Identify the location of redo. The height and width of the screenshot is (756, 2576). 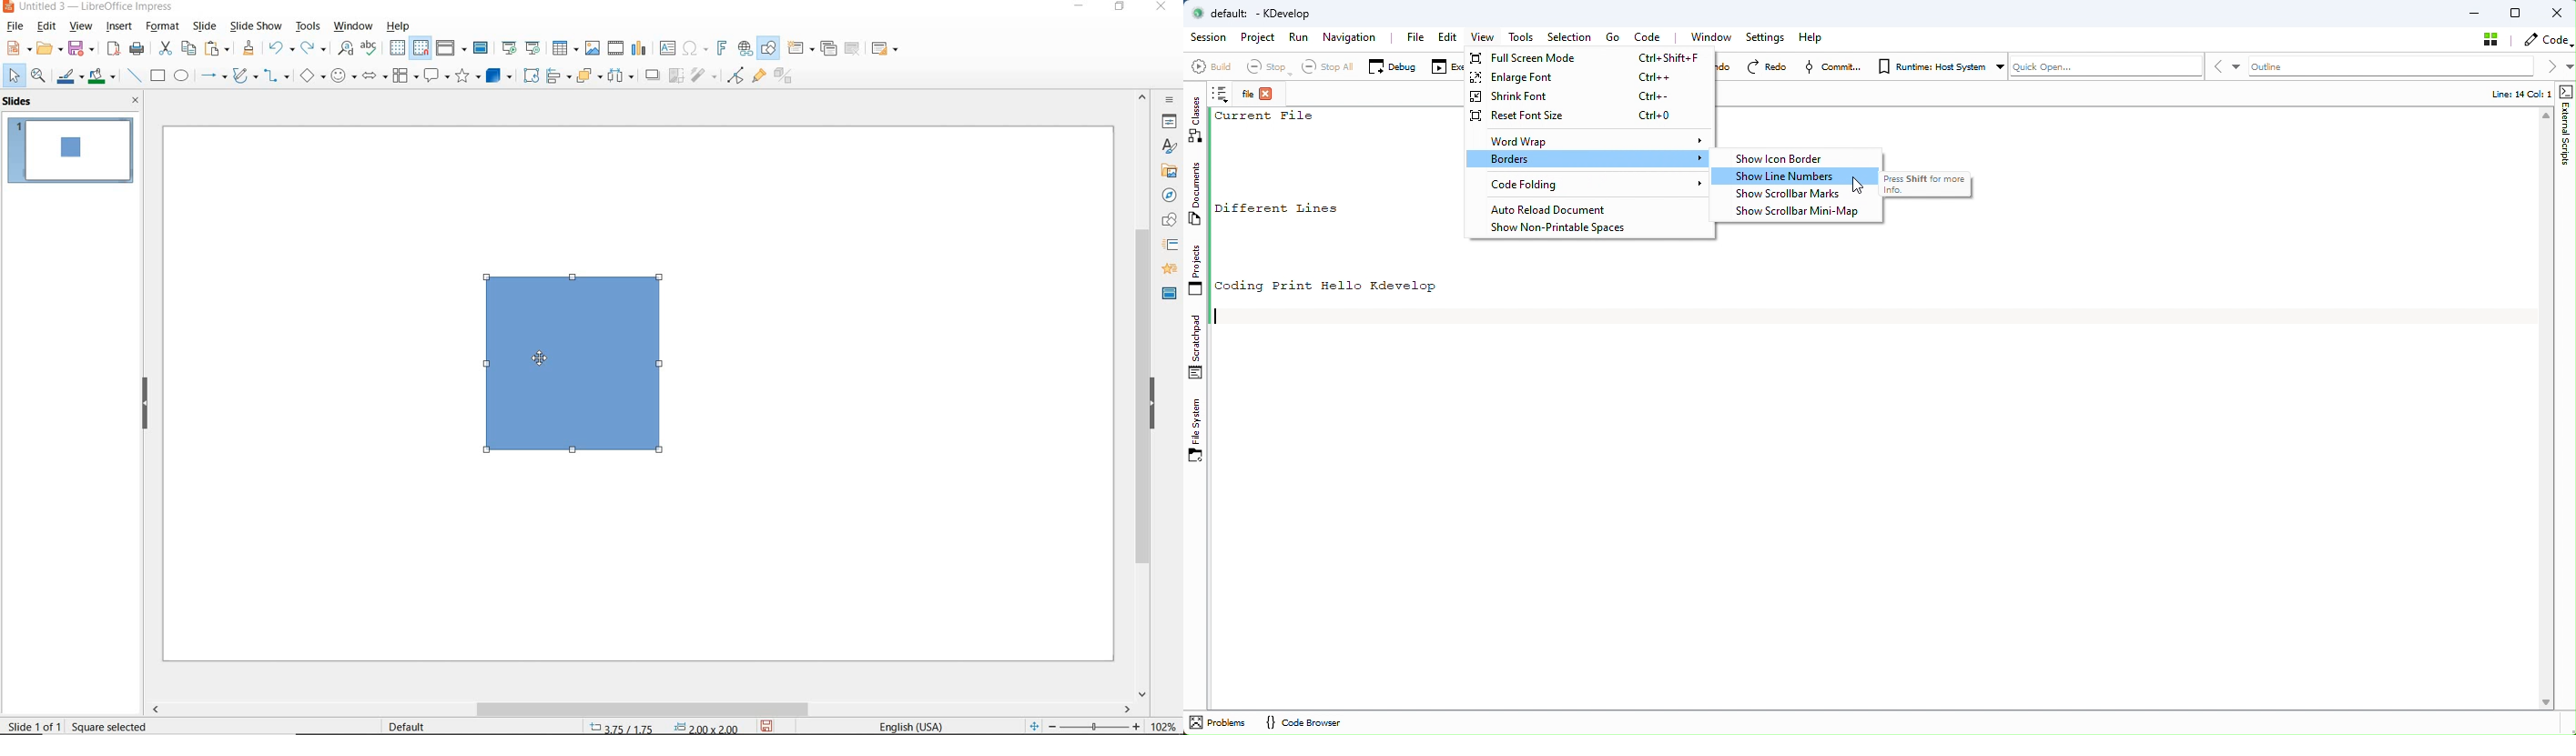
(313, 49).